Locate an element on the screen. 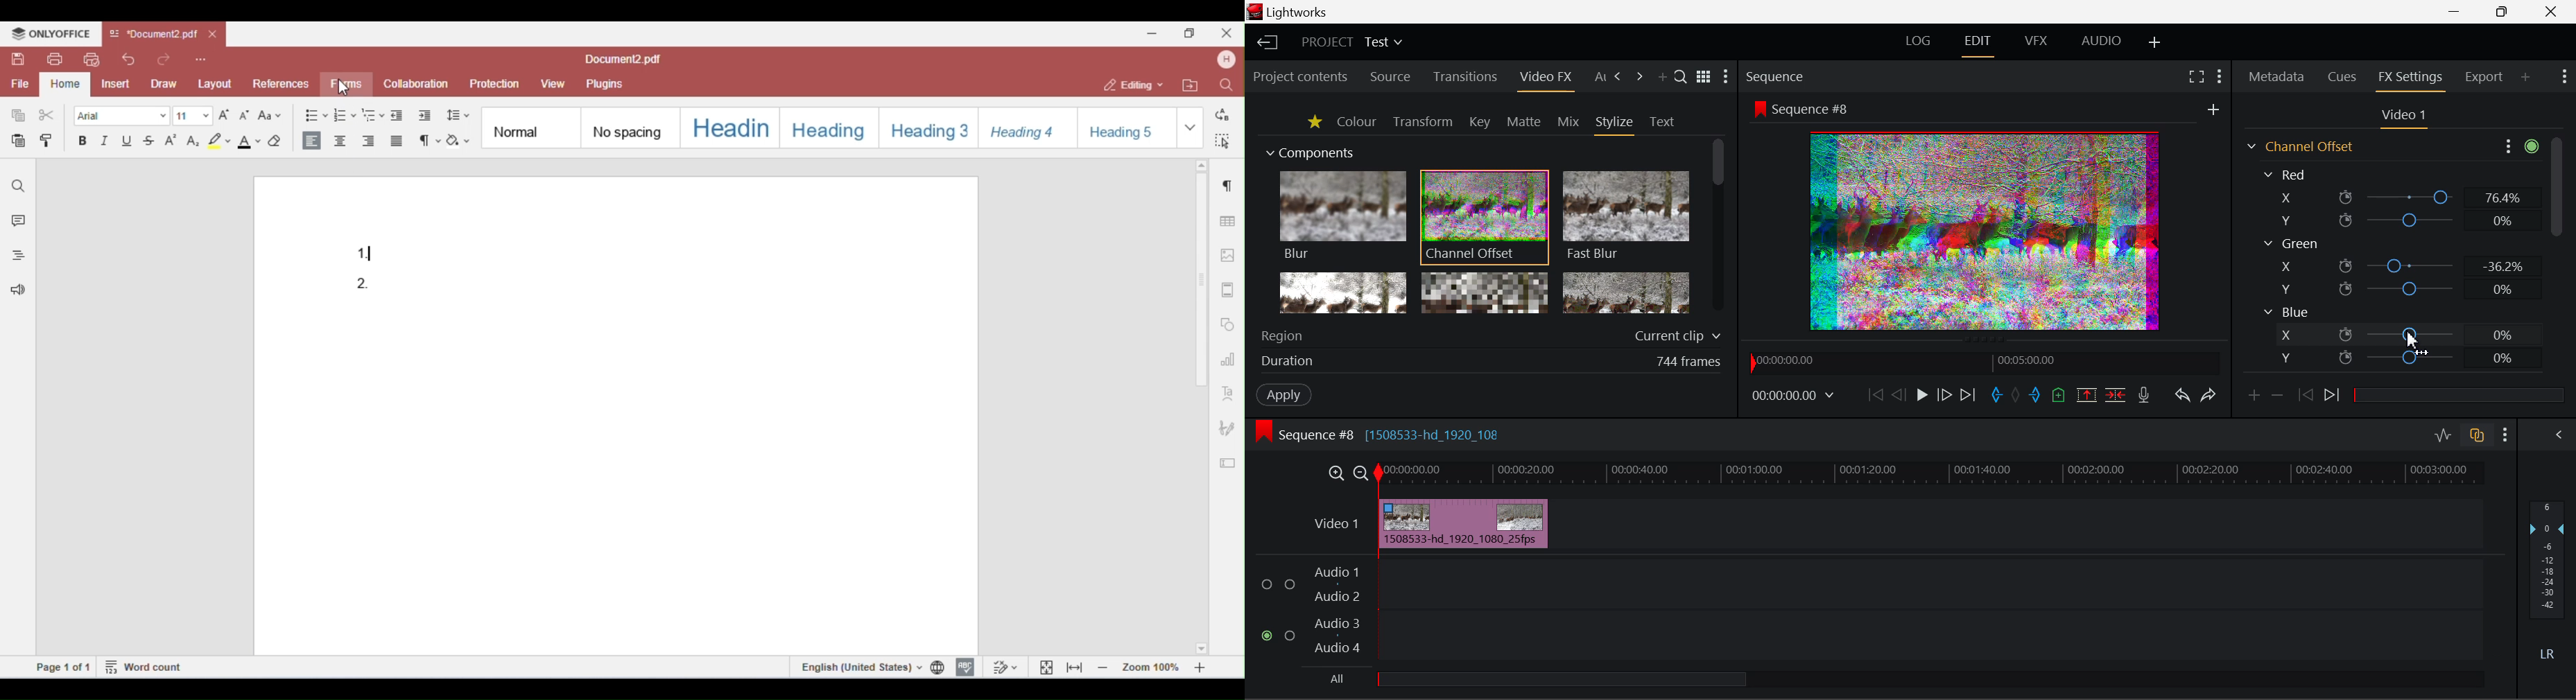  To End is located at coordinates (1971, 396).